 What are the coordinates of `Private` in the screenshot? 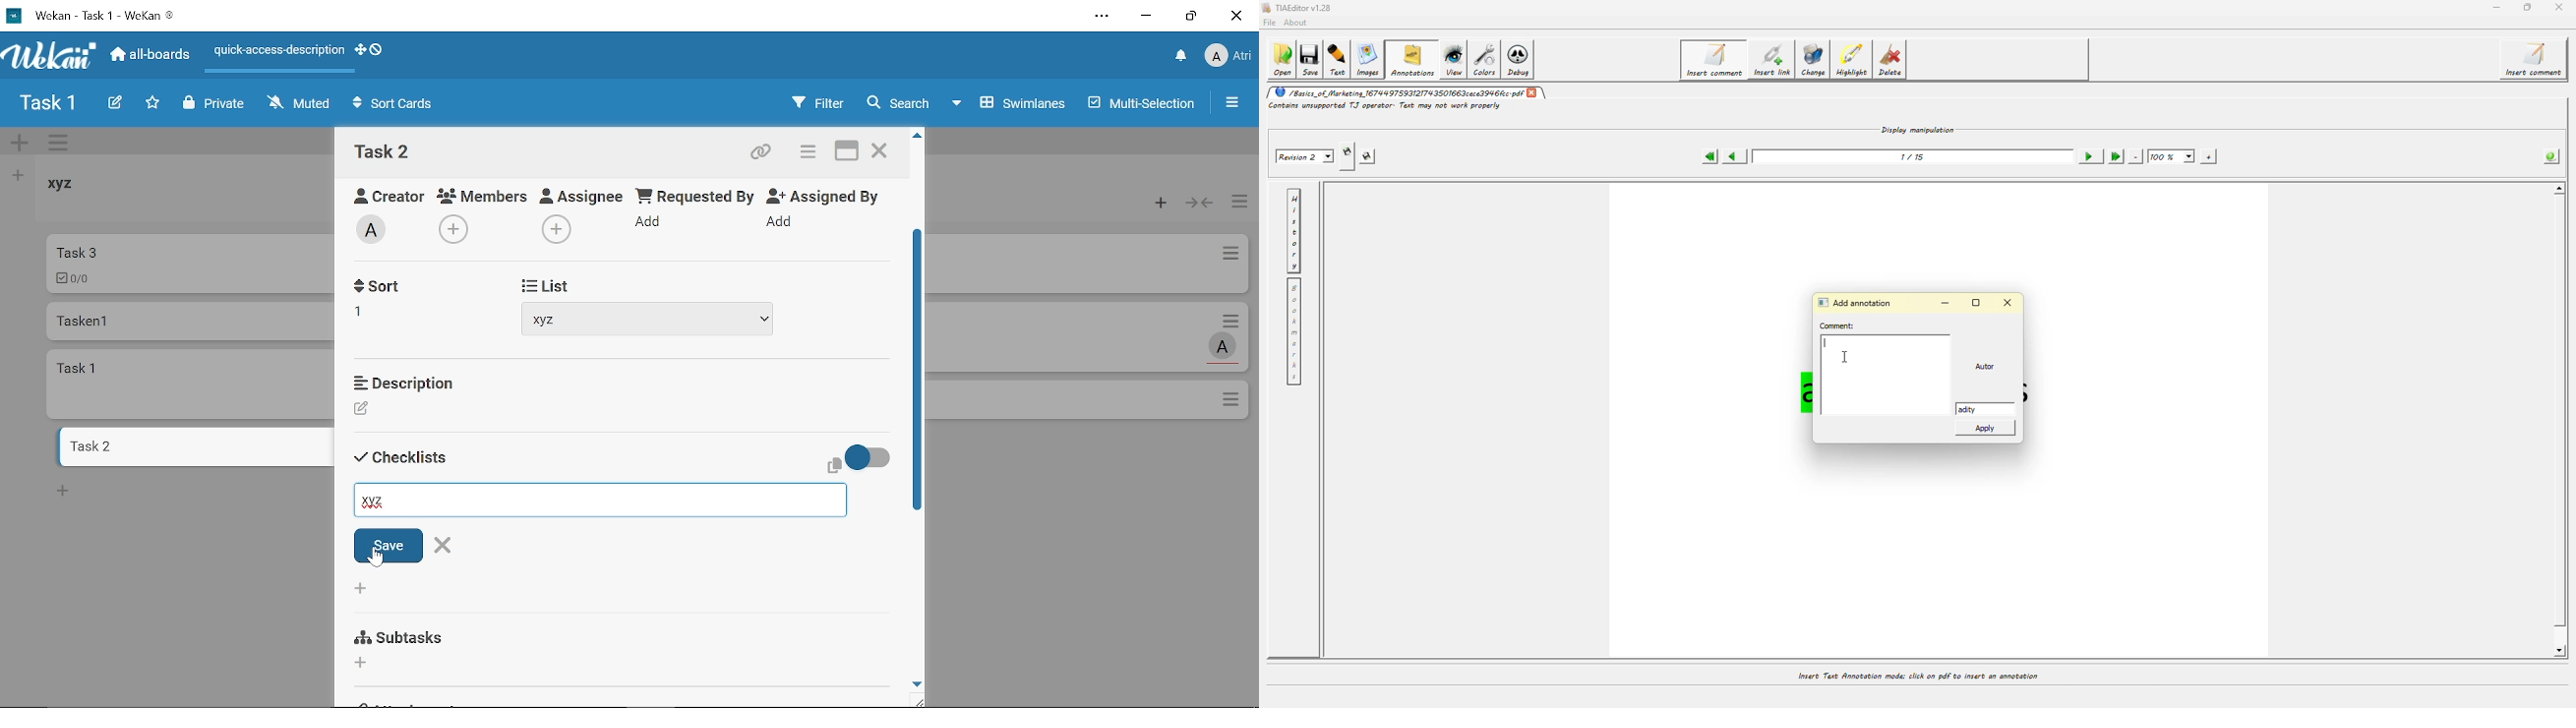 It's located at (214, 104).